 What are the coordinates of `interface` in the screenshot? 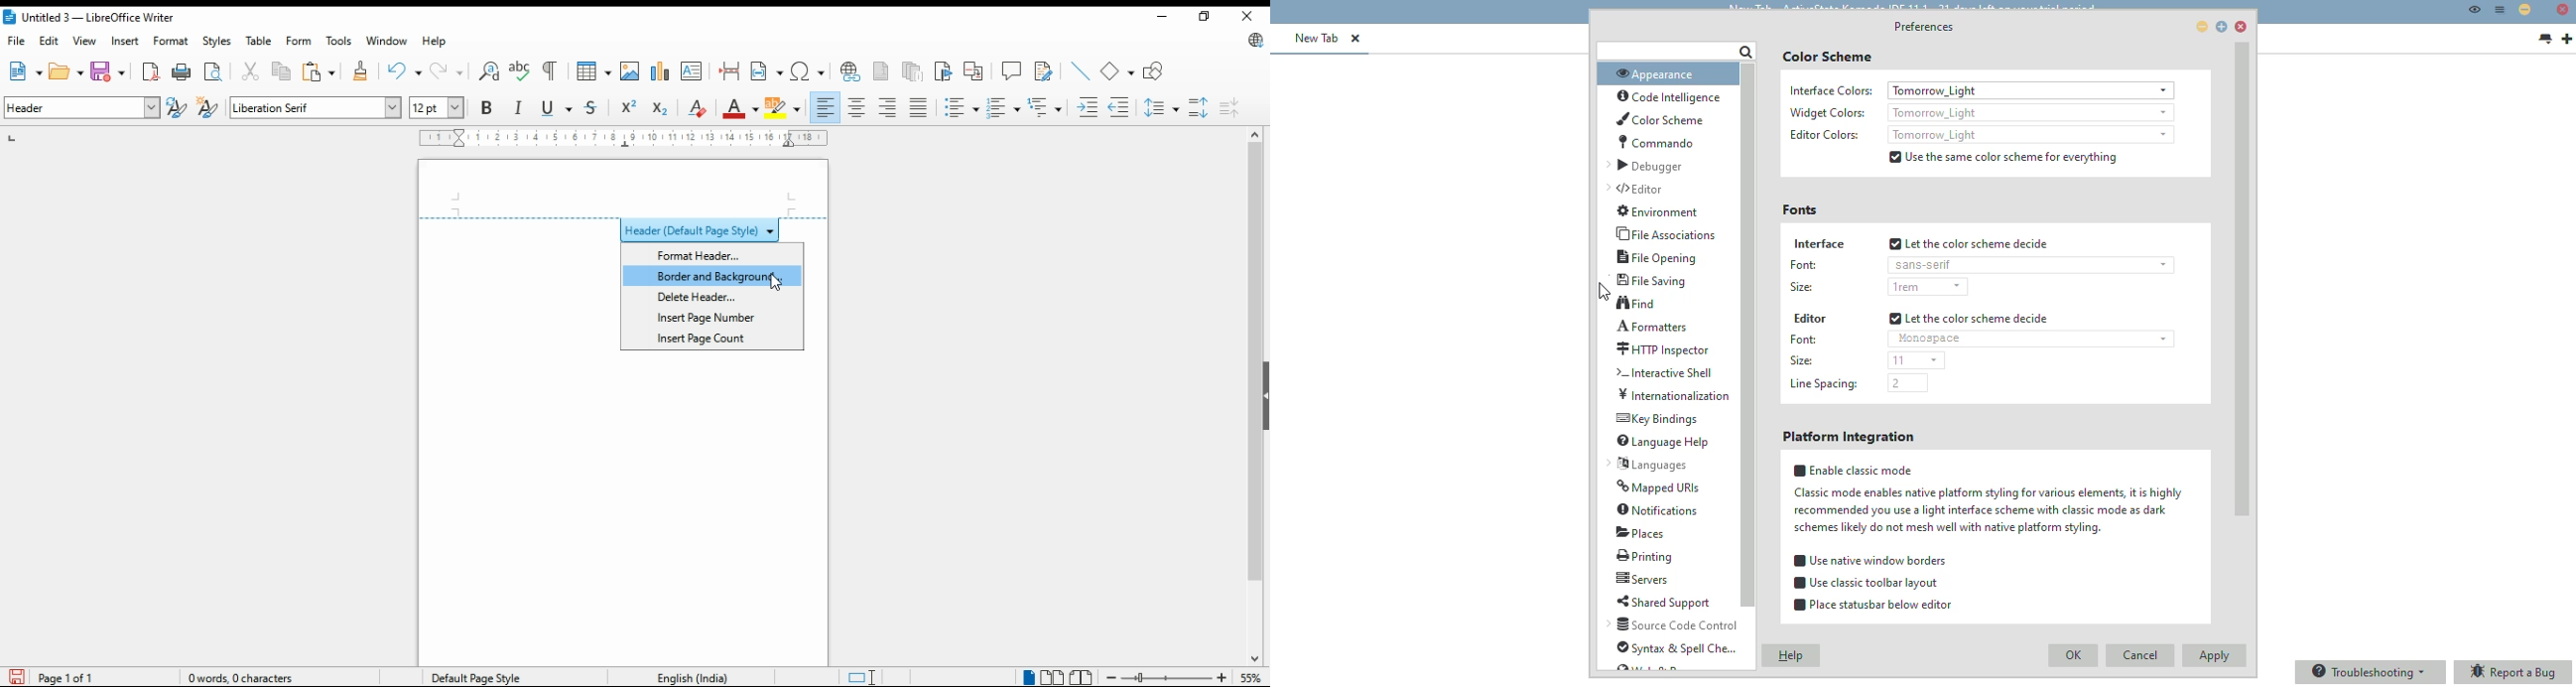 It's located at (1818, 243).